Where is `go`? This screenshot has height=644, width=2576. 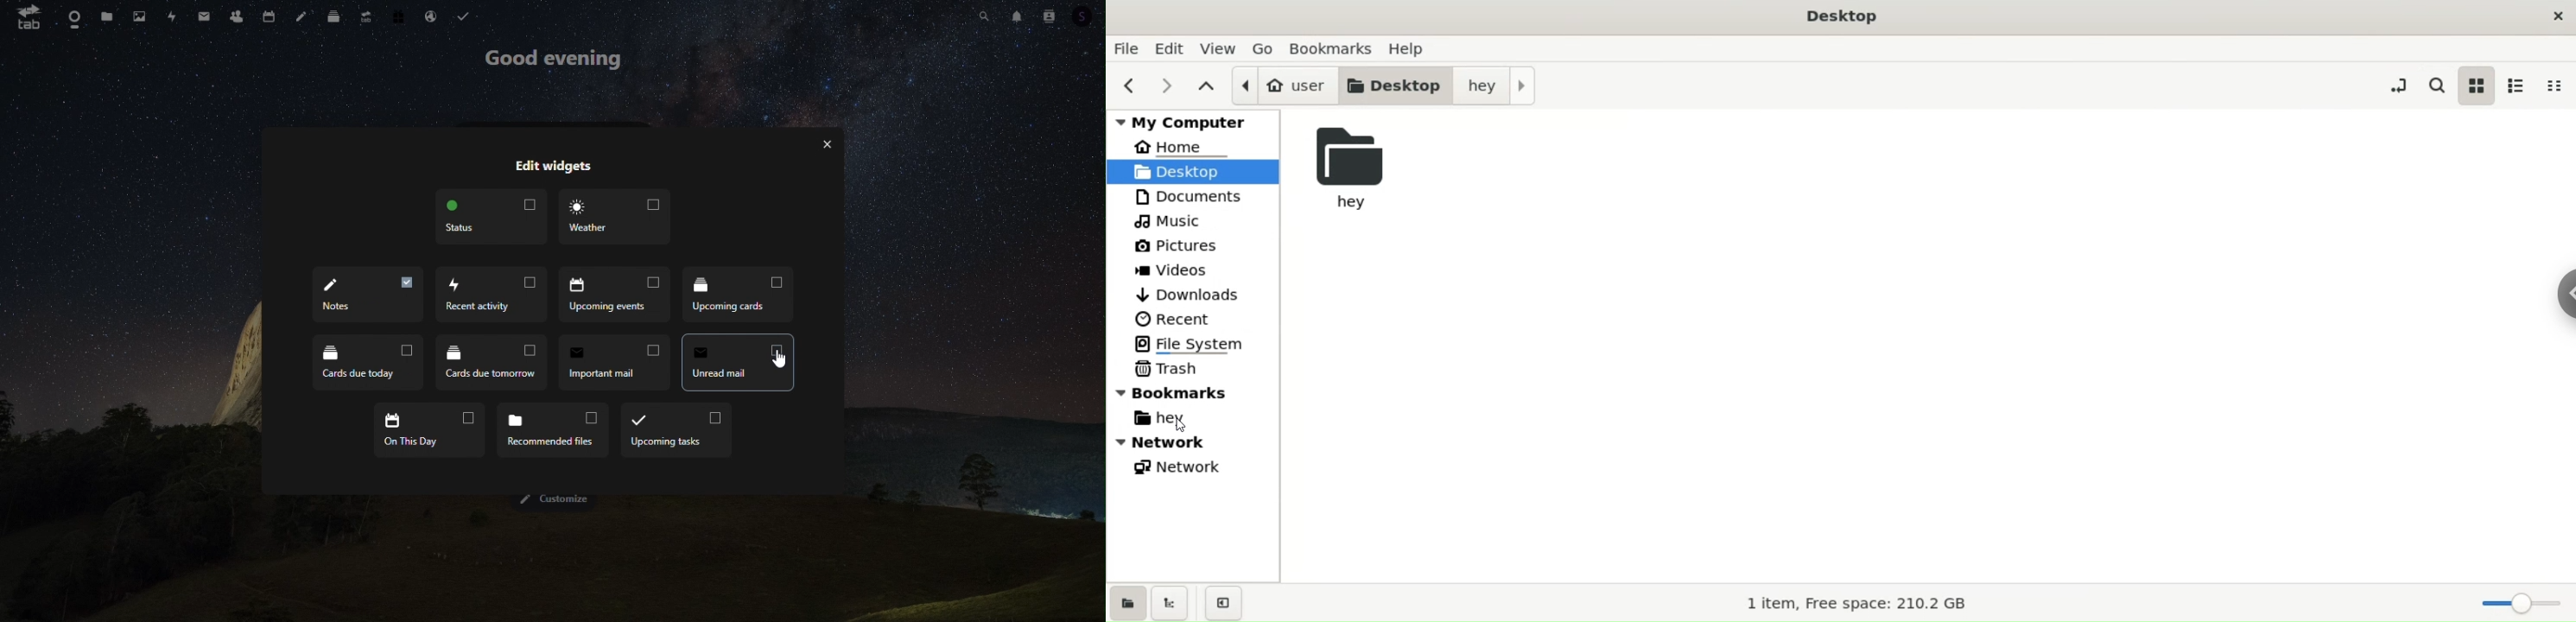
go is located at coordinates (1265, 47).